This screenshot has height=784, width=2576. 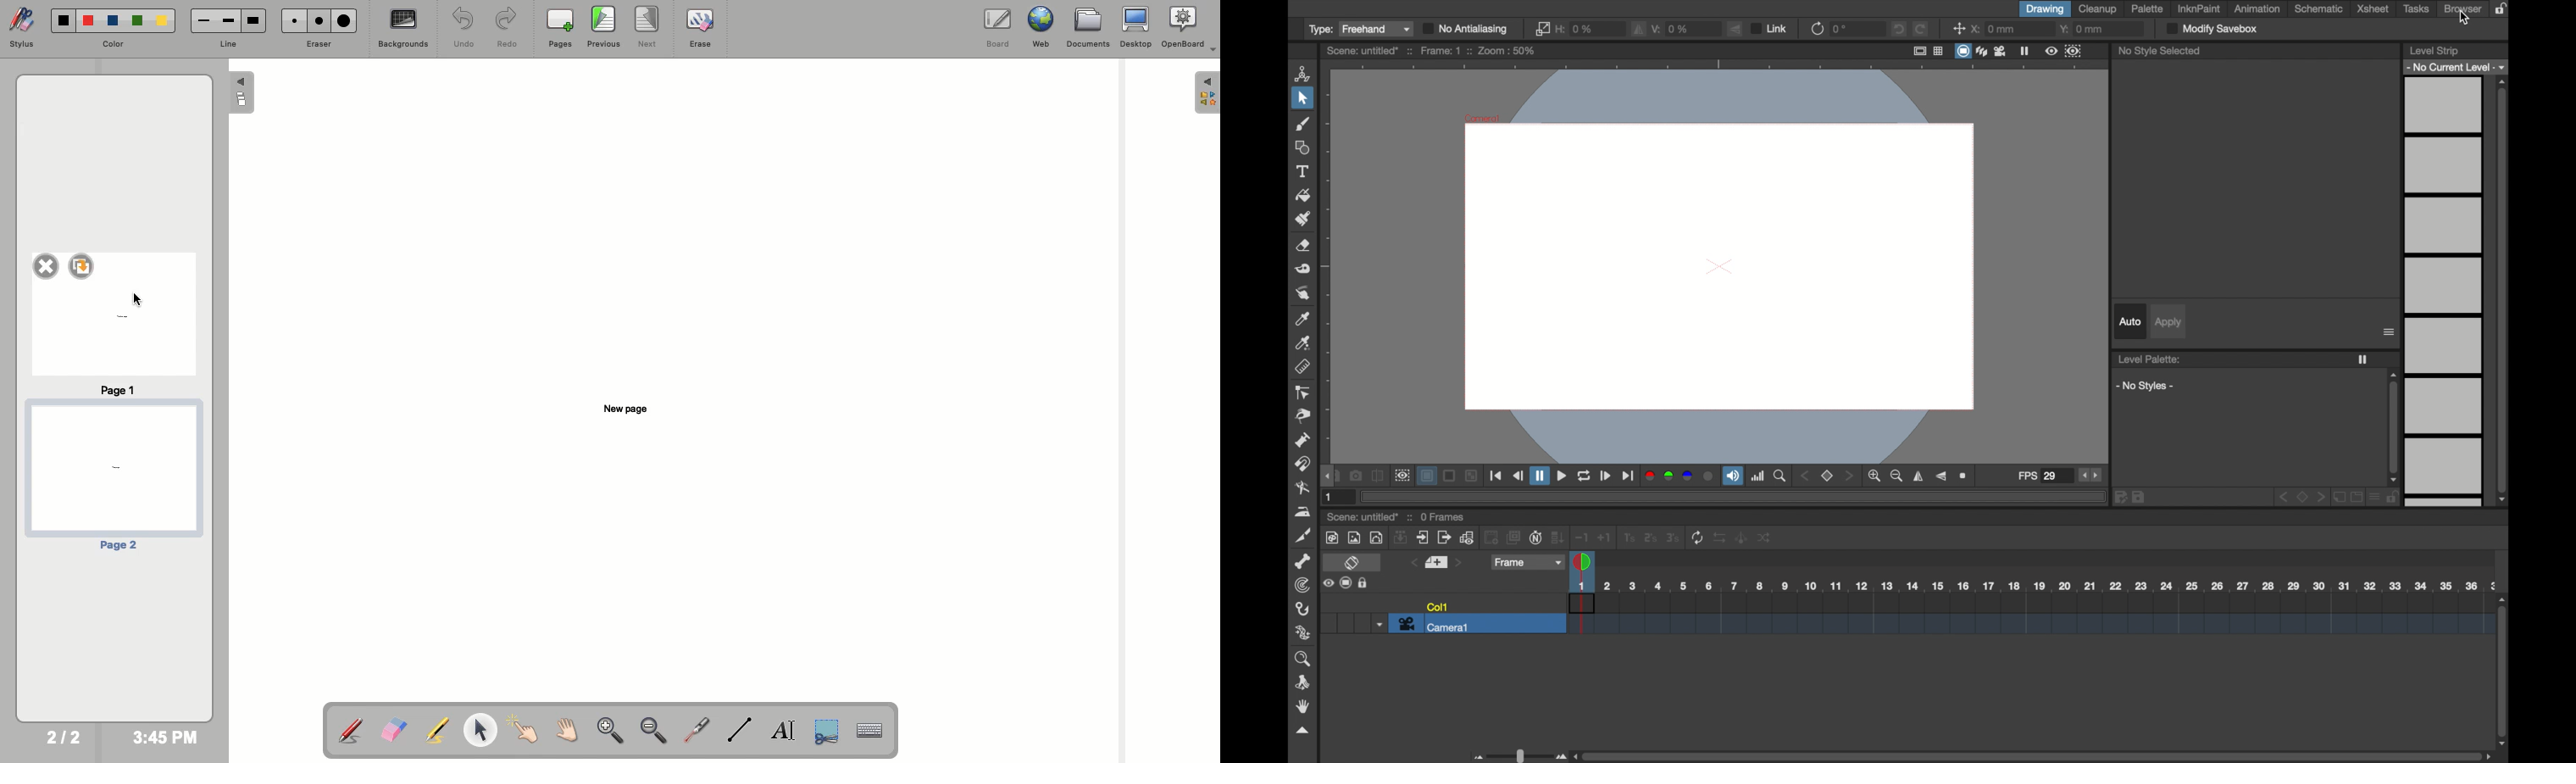 I want to click on preview, so click(x=1402, y=476).